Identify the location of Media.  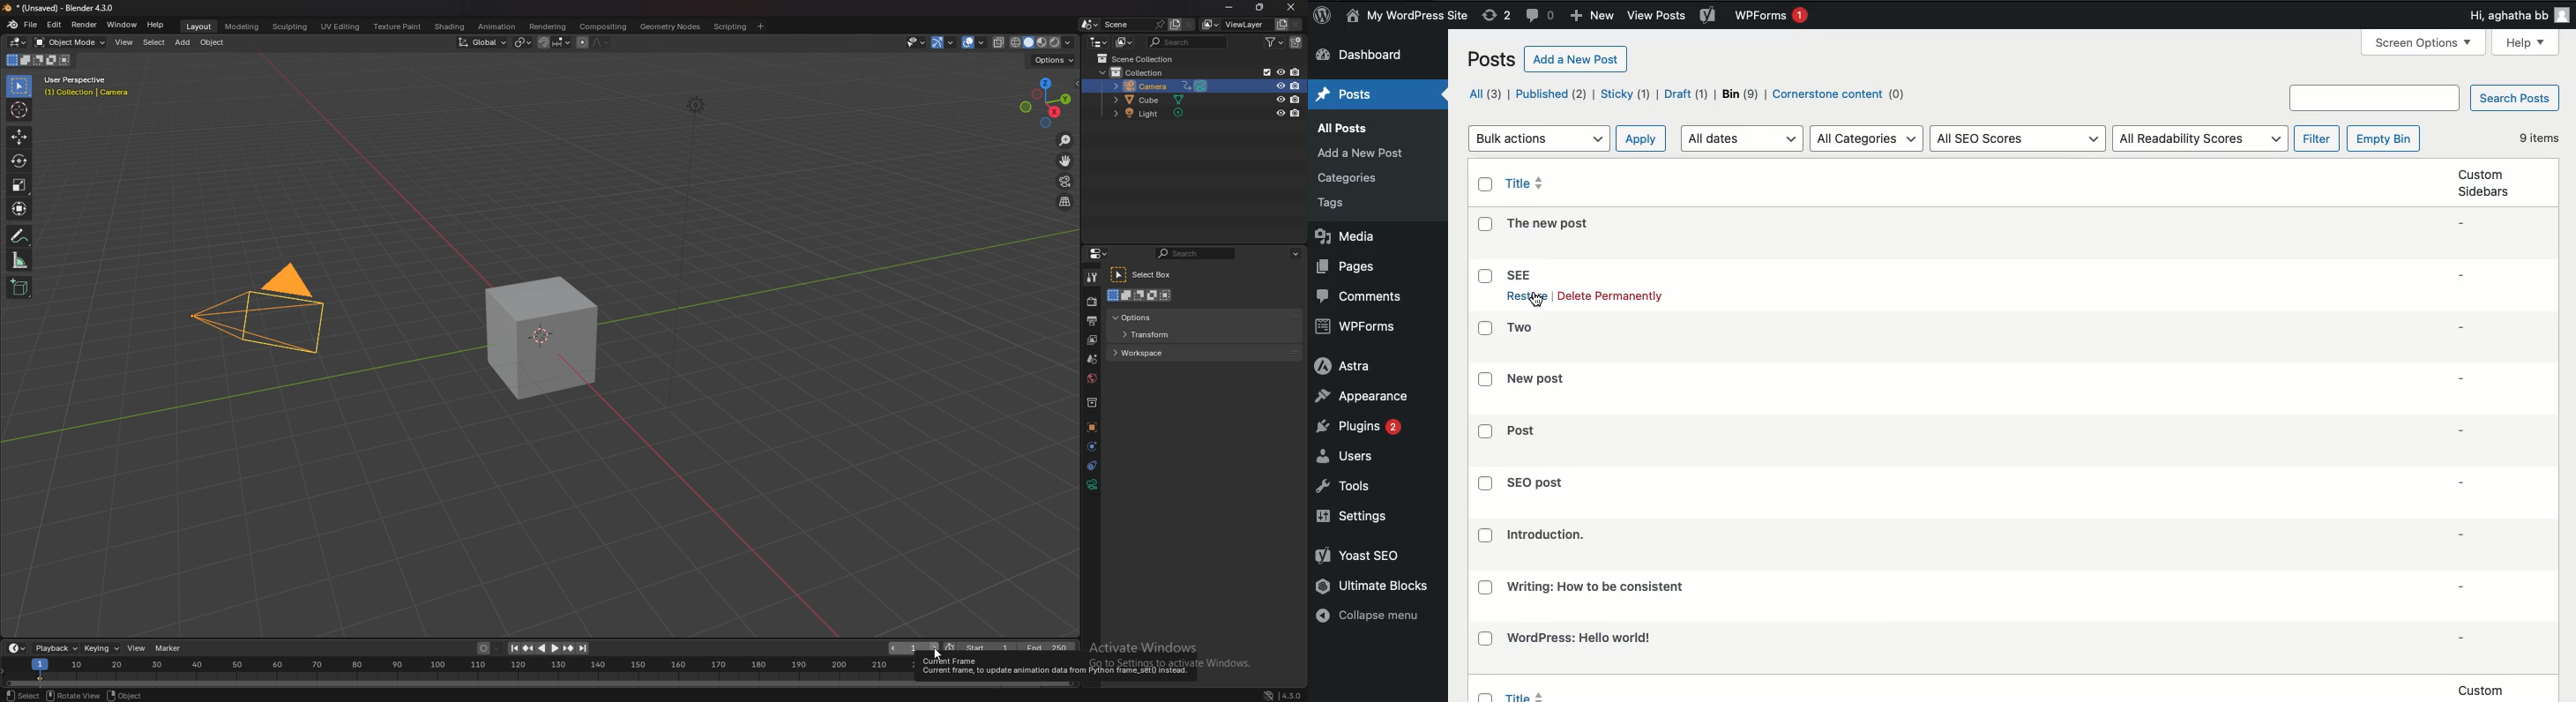
(1346, 237).